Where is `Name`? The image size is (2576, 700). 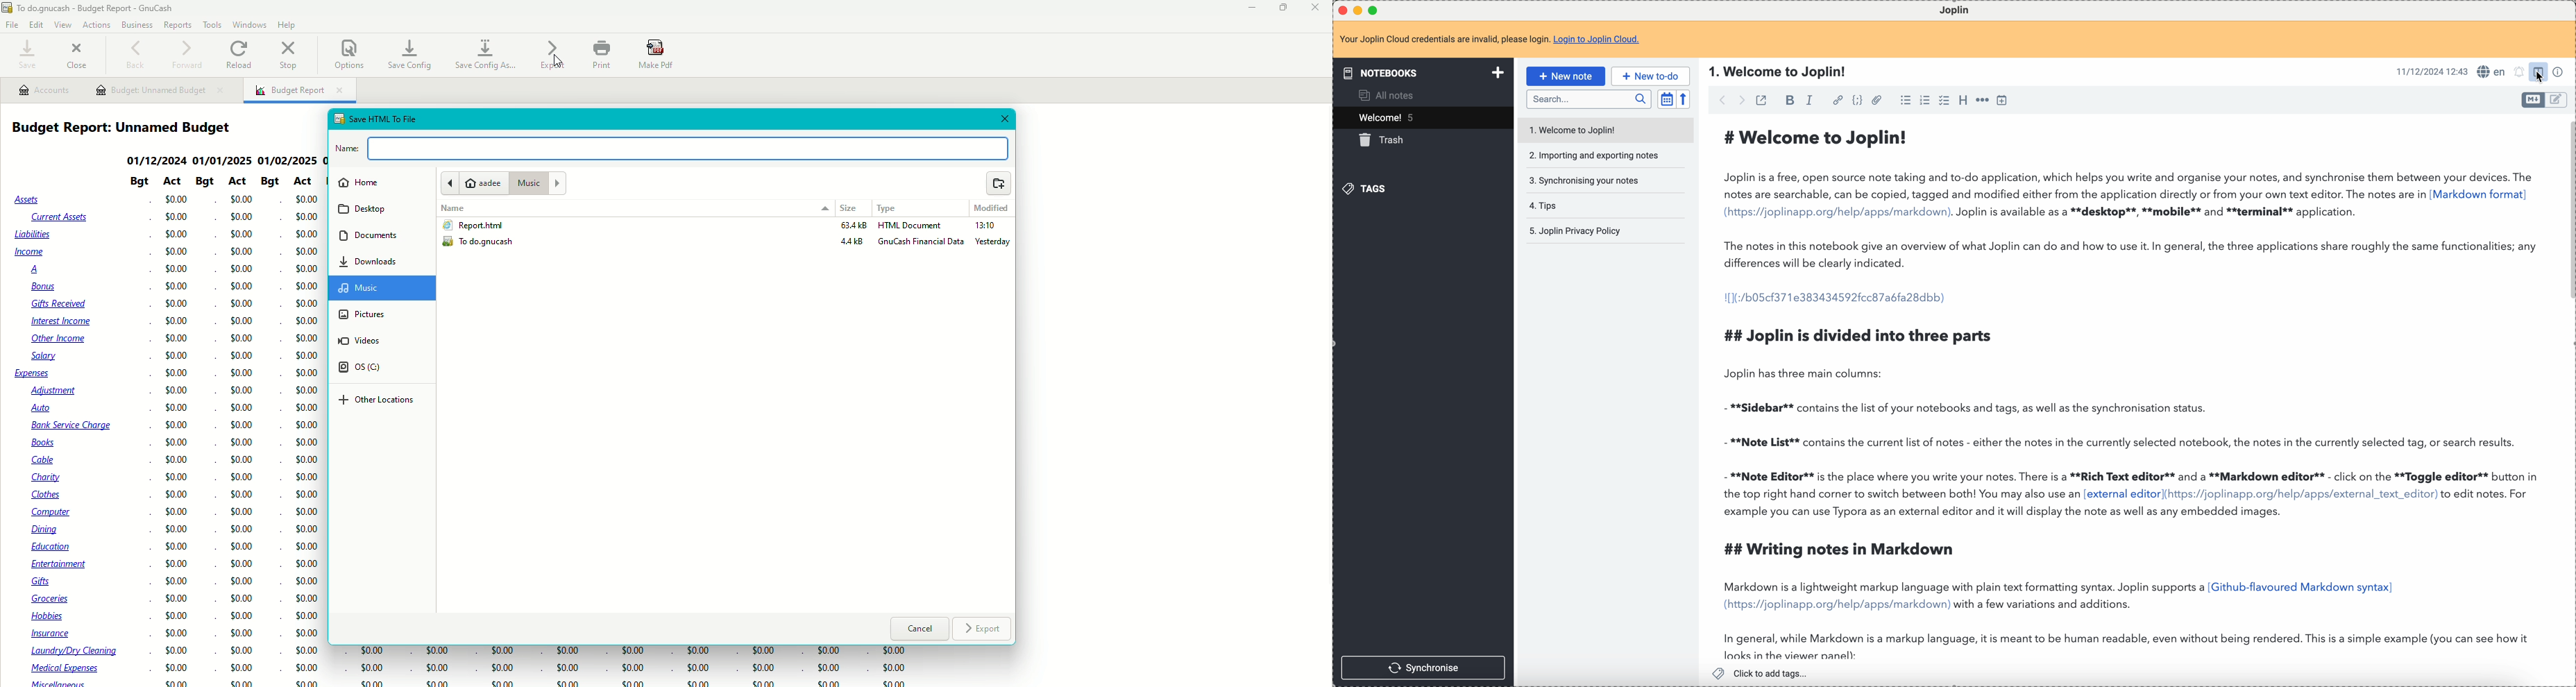
Name is located at coordinates (455, 208).